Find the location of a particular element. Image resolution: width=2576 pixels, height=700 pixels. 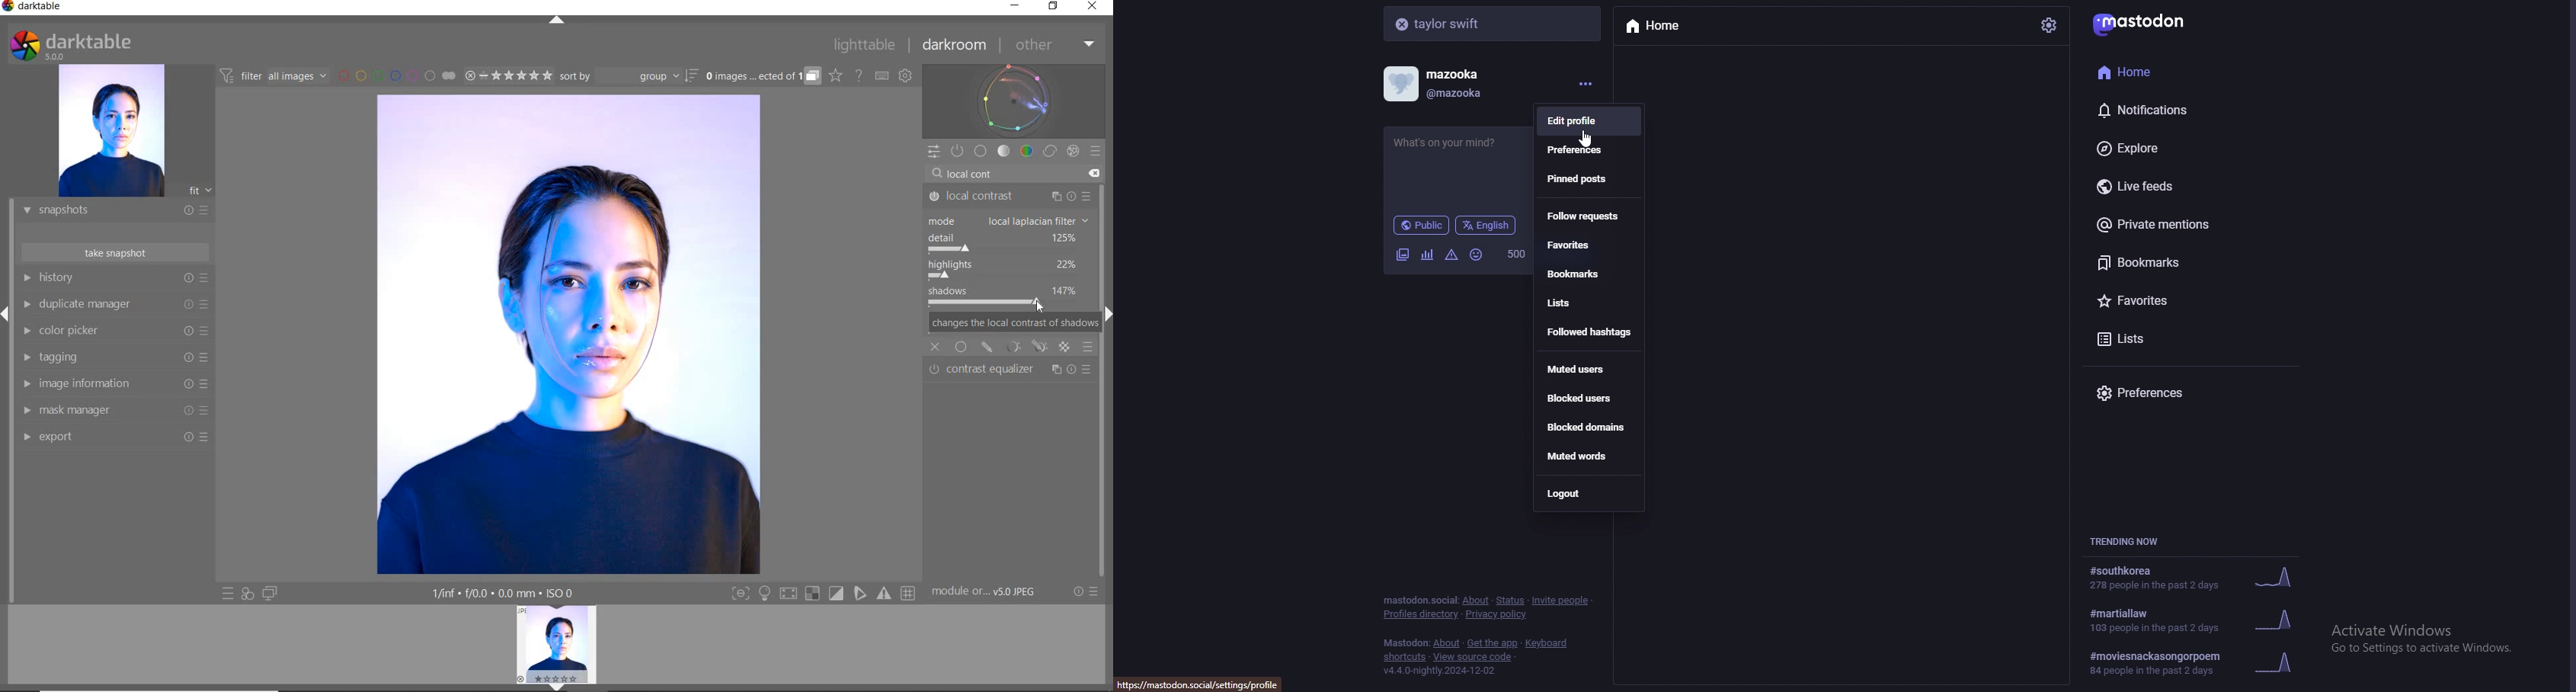

EFFECT is located at coordinates (1073, 150).